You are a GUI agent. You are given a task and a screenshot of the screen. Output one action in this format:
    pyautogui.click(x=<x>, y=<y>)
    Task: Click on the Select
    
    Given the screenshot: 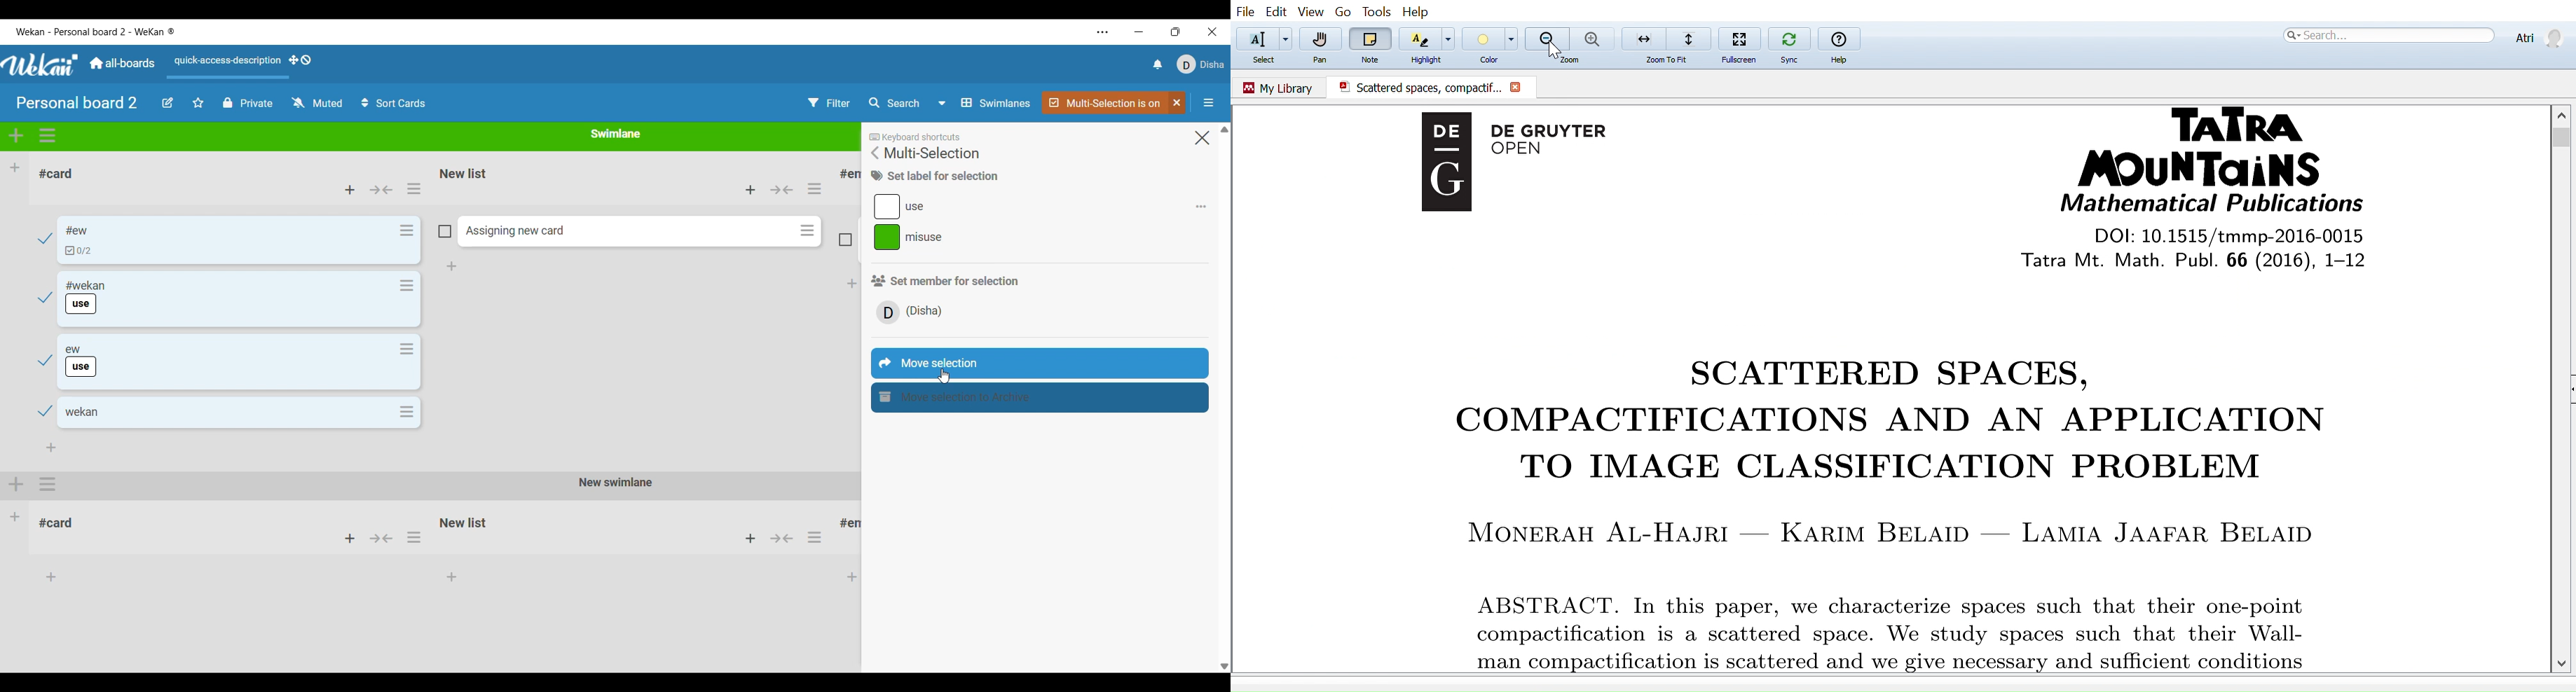 What is the action you would take?
    pyautogui.click(x=1269, y=61)
    